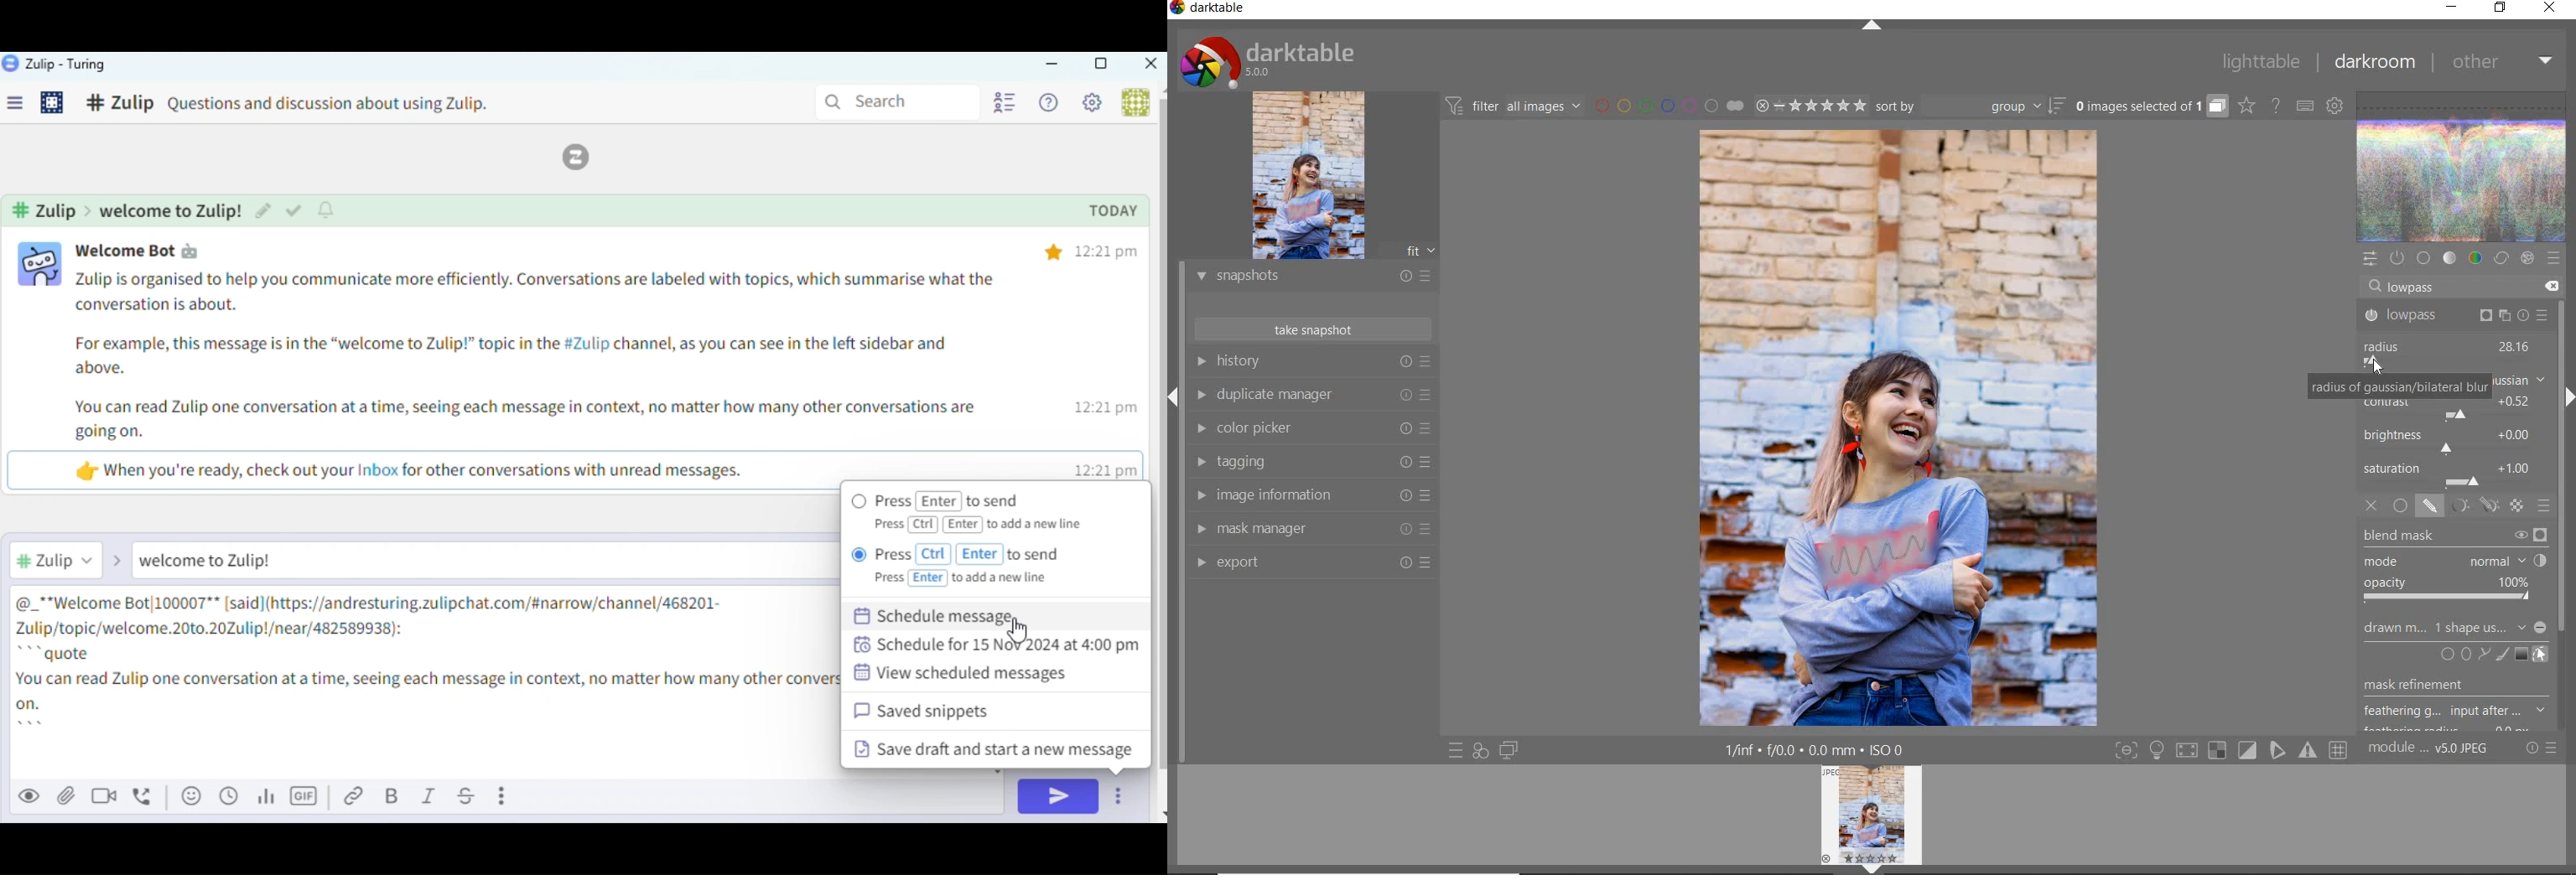 The image size is (2576, 896). Describe the element at coordinates (1121, 798) in the screenshot. I see `Options` at that location.